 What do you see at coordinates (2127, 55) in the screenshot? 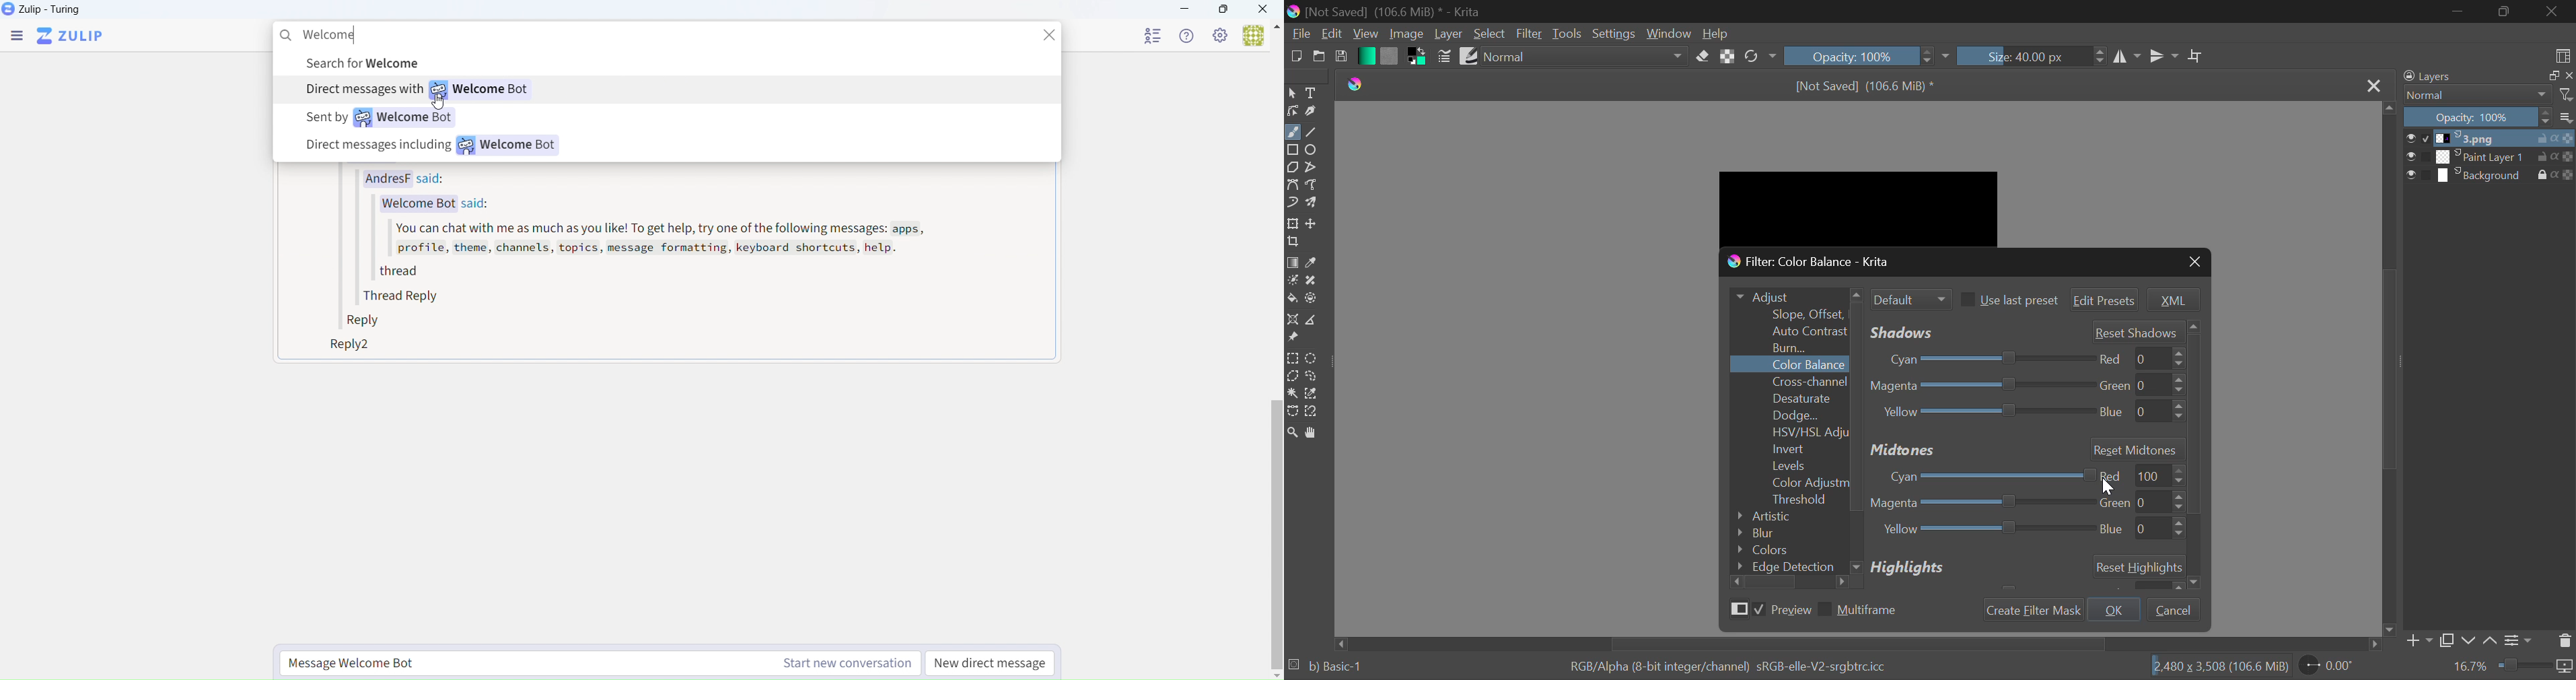
I see `Vertical Mirror Flip` at bounding box center [2127, 55].